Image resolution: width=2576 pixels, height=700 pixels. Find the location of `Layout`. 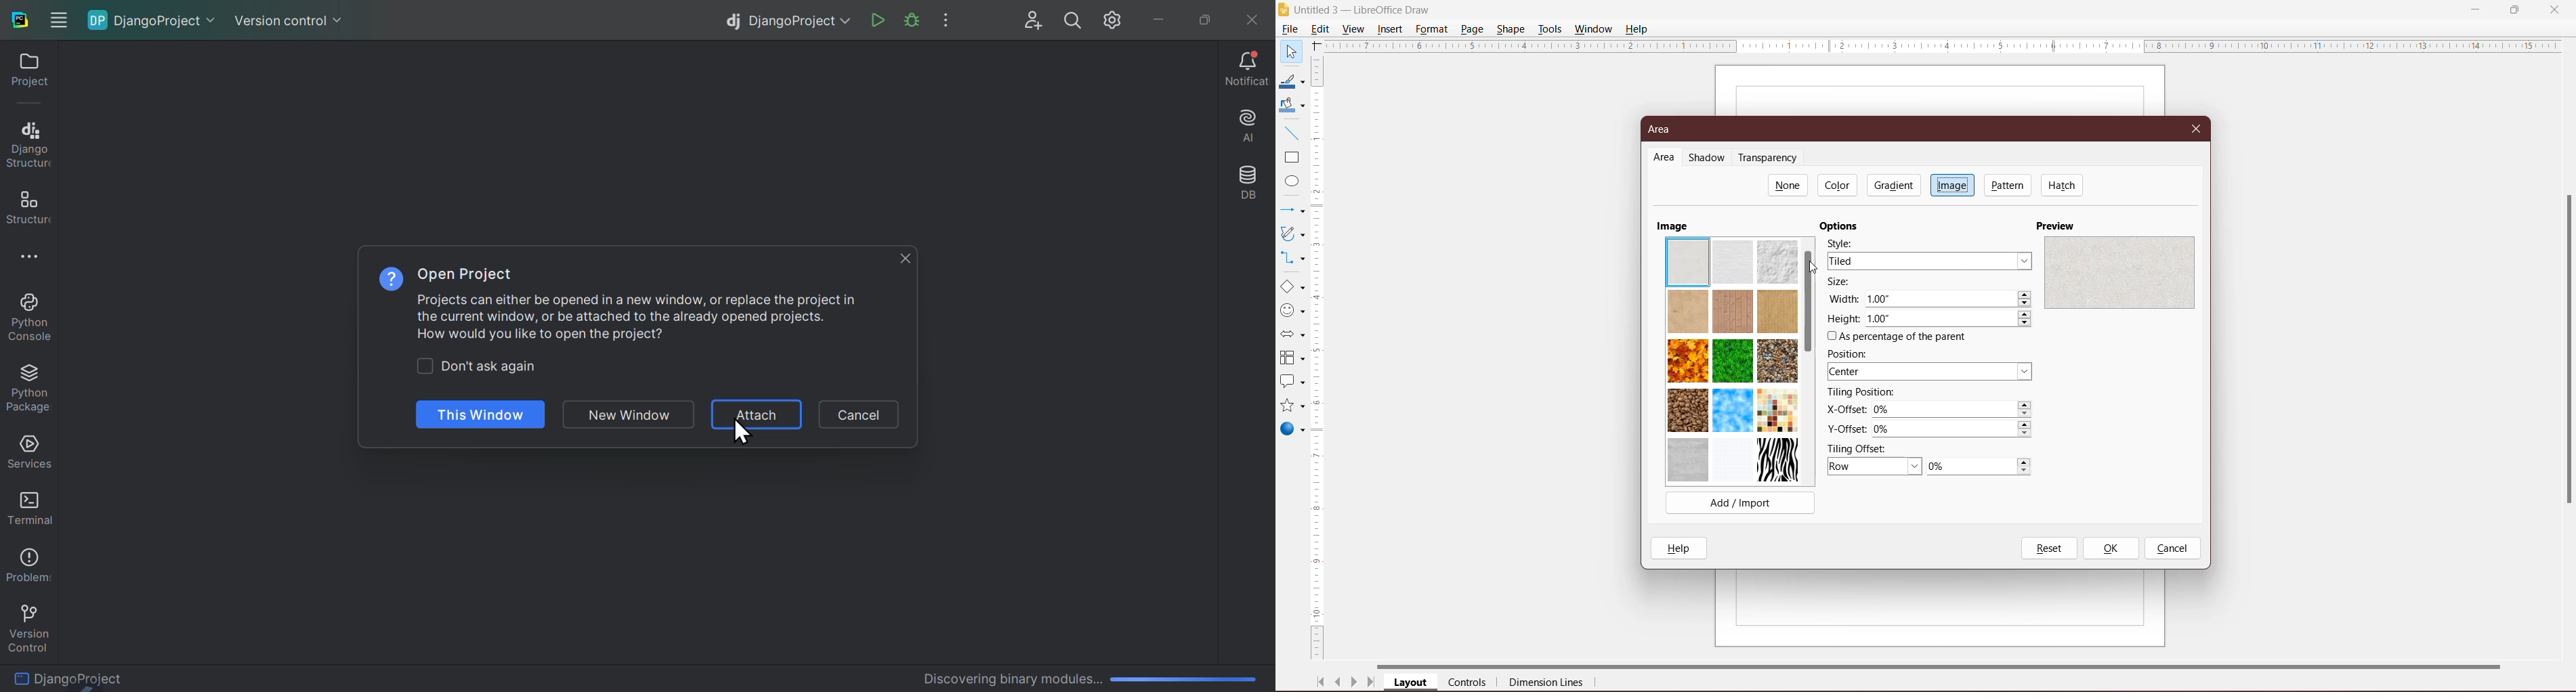

Layout is located at coordinates (1412, 683).